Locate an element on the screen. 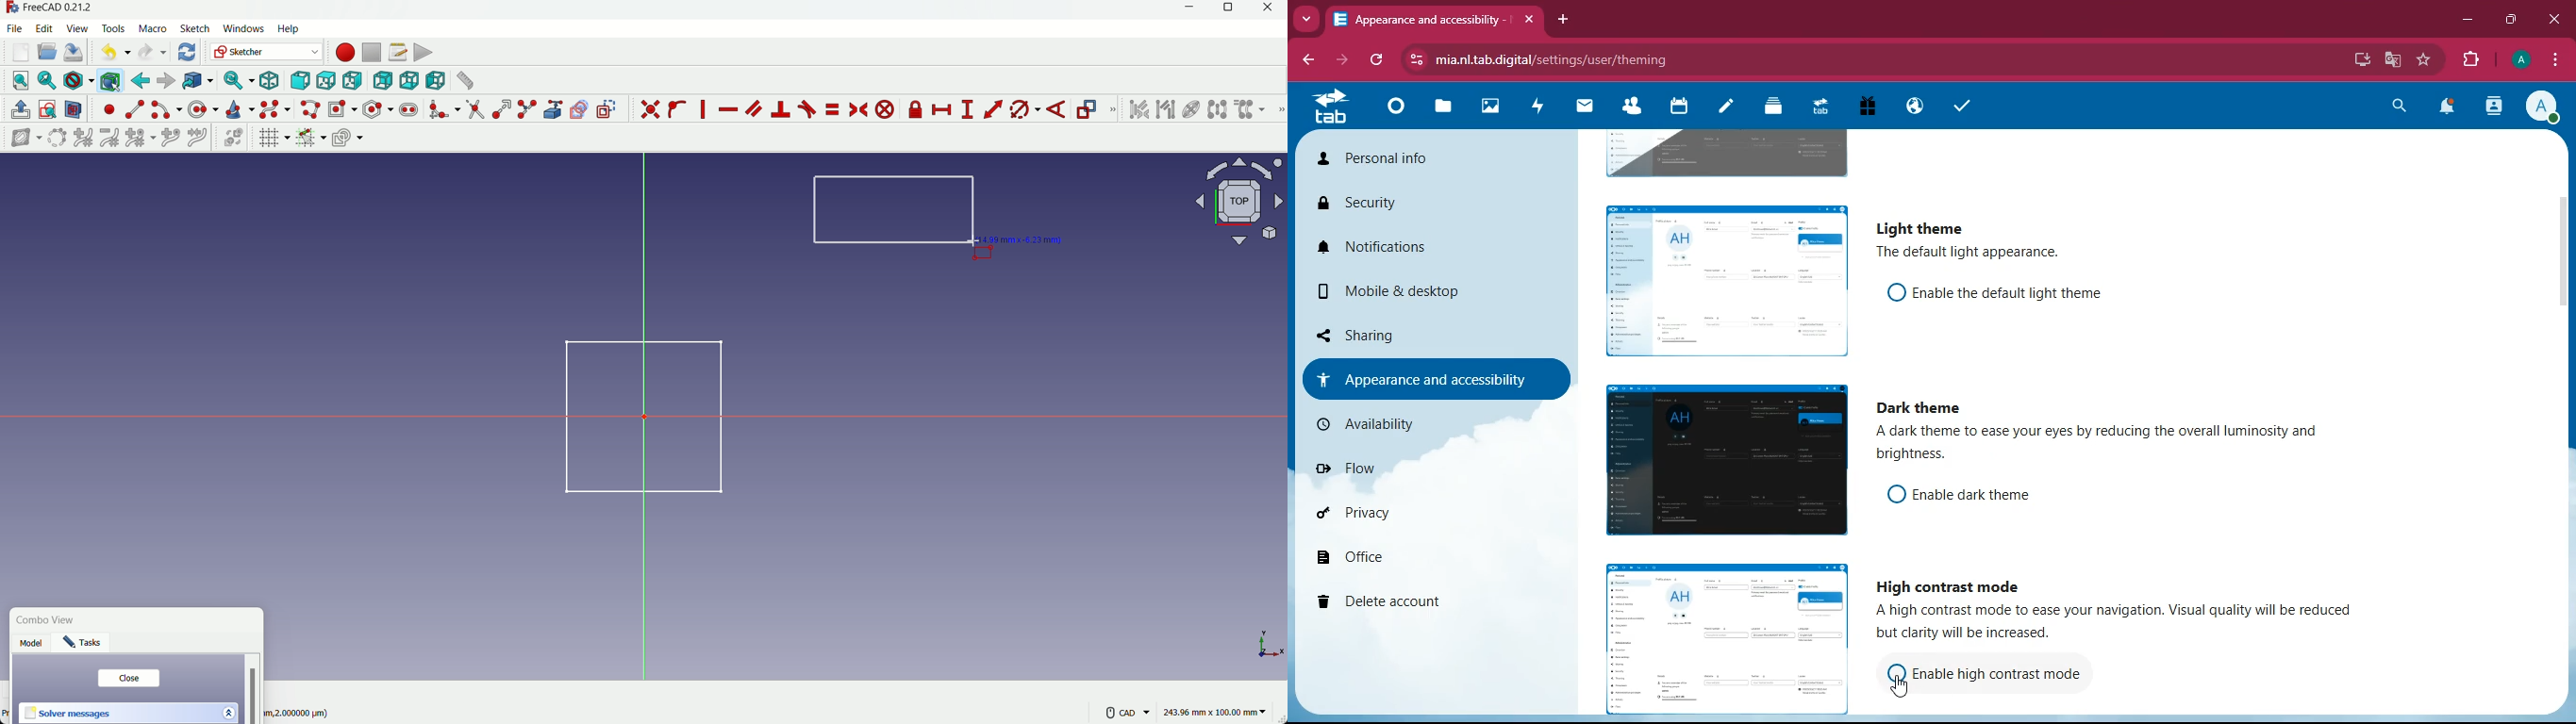 This screenshot has width=2576, height=728. public is located at coordinates (1912, 107).